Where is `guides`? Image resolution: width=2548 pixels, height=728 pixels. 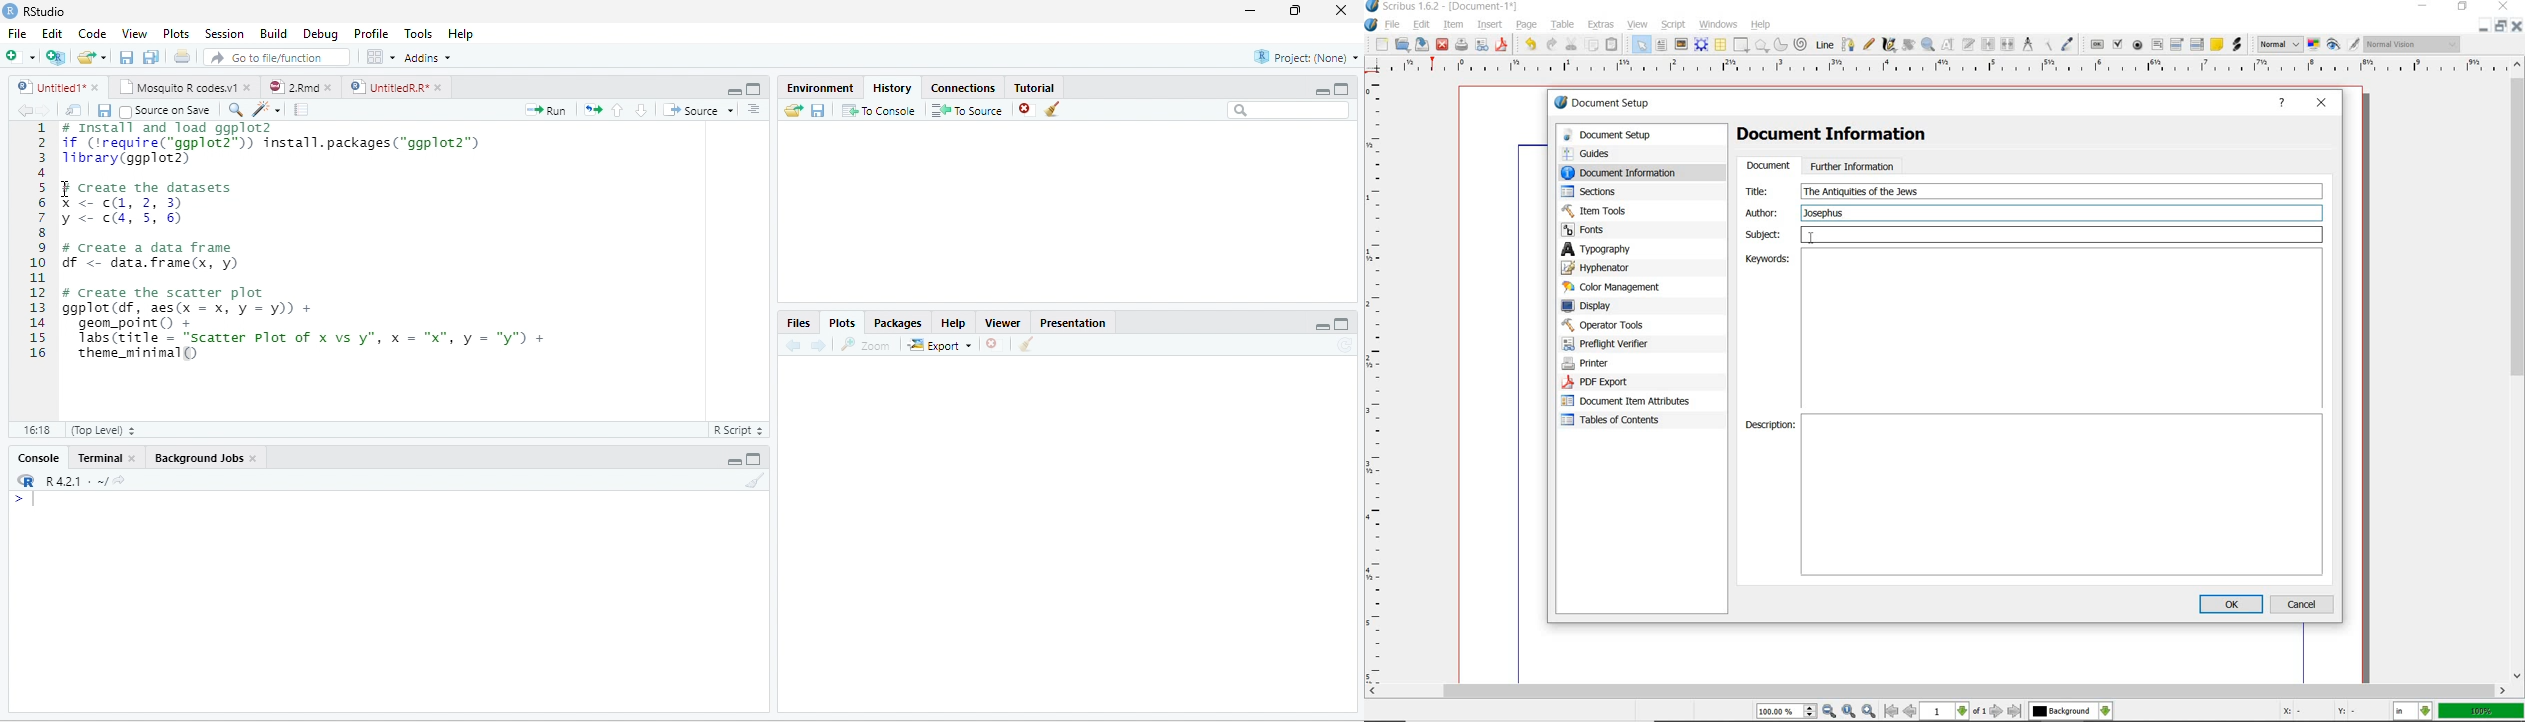 guides is located at coordinates (1628, 153).